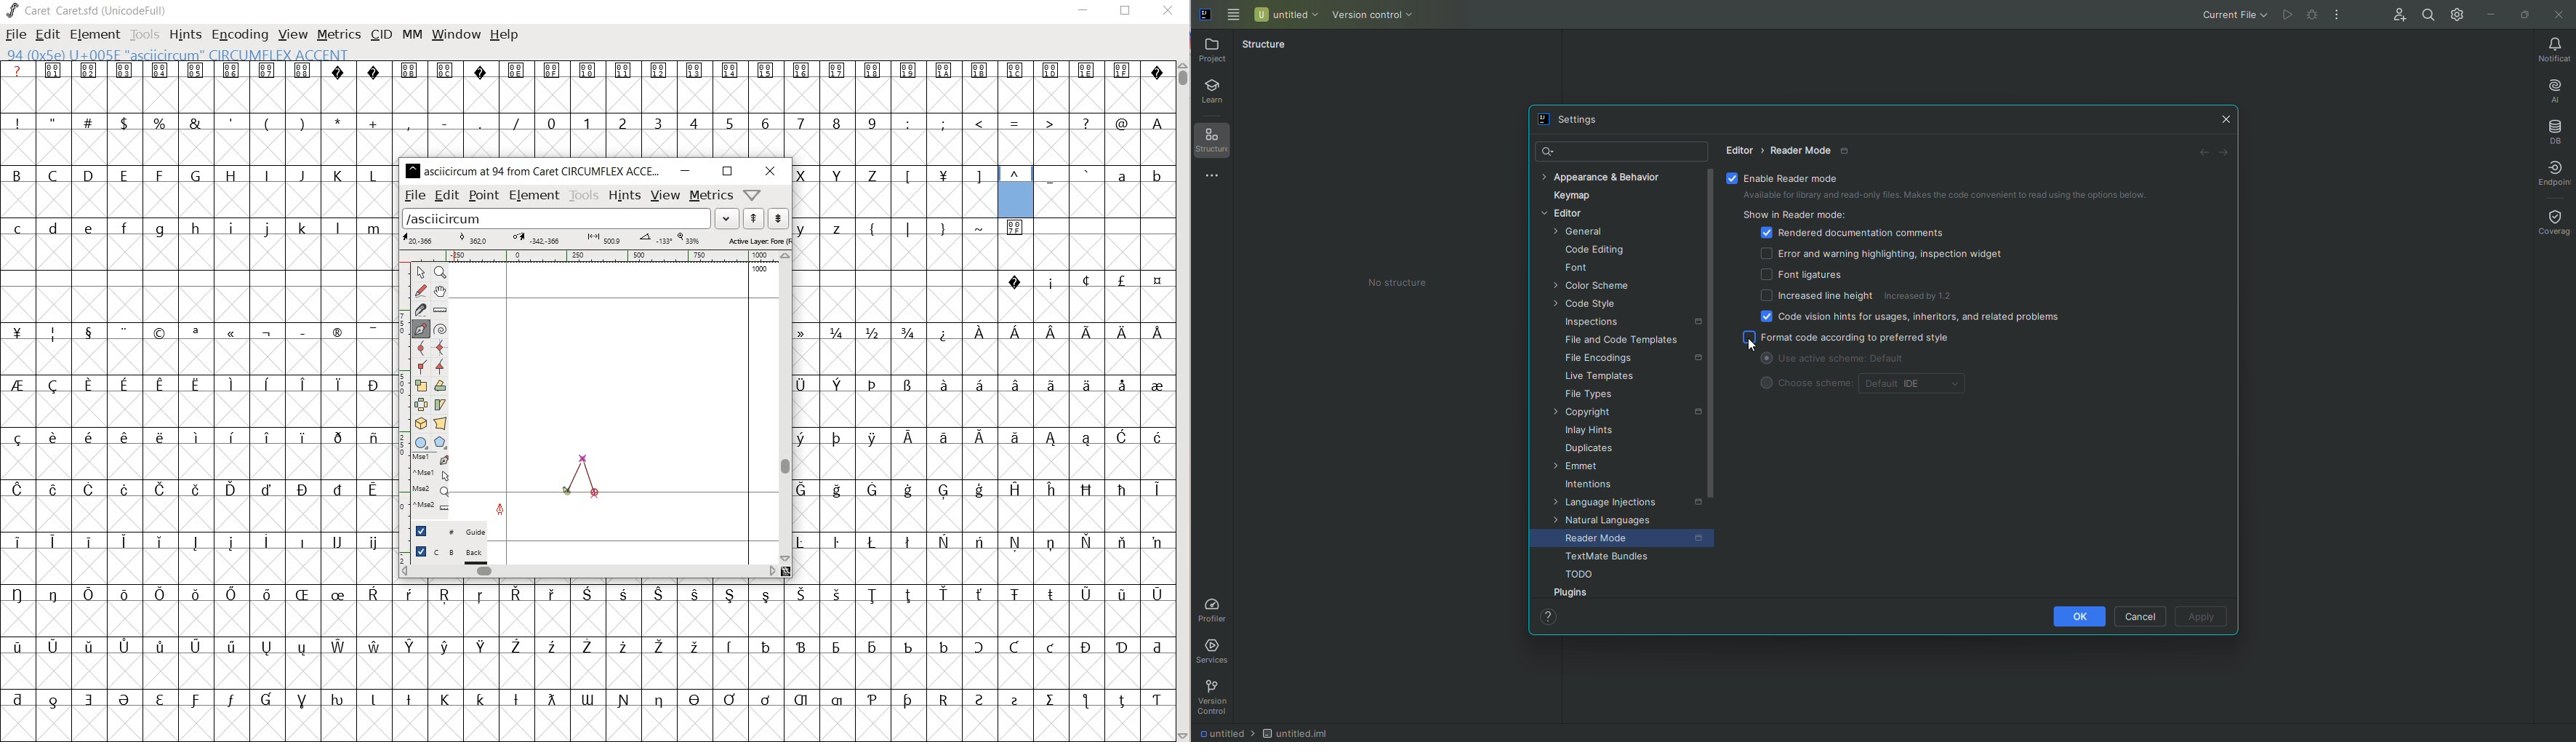  What do you see at coordinates (100, 9) in the screenshot?
I see `caret* untitled1.sfd (unicodefull)` at bounding box center [100, 9].